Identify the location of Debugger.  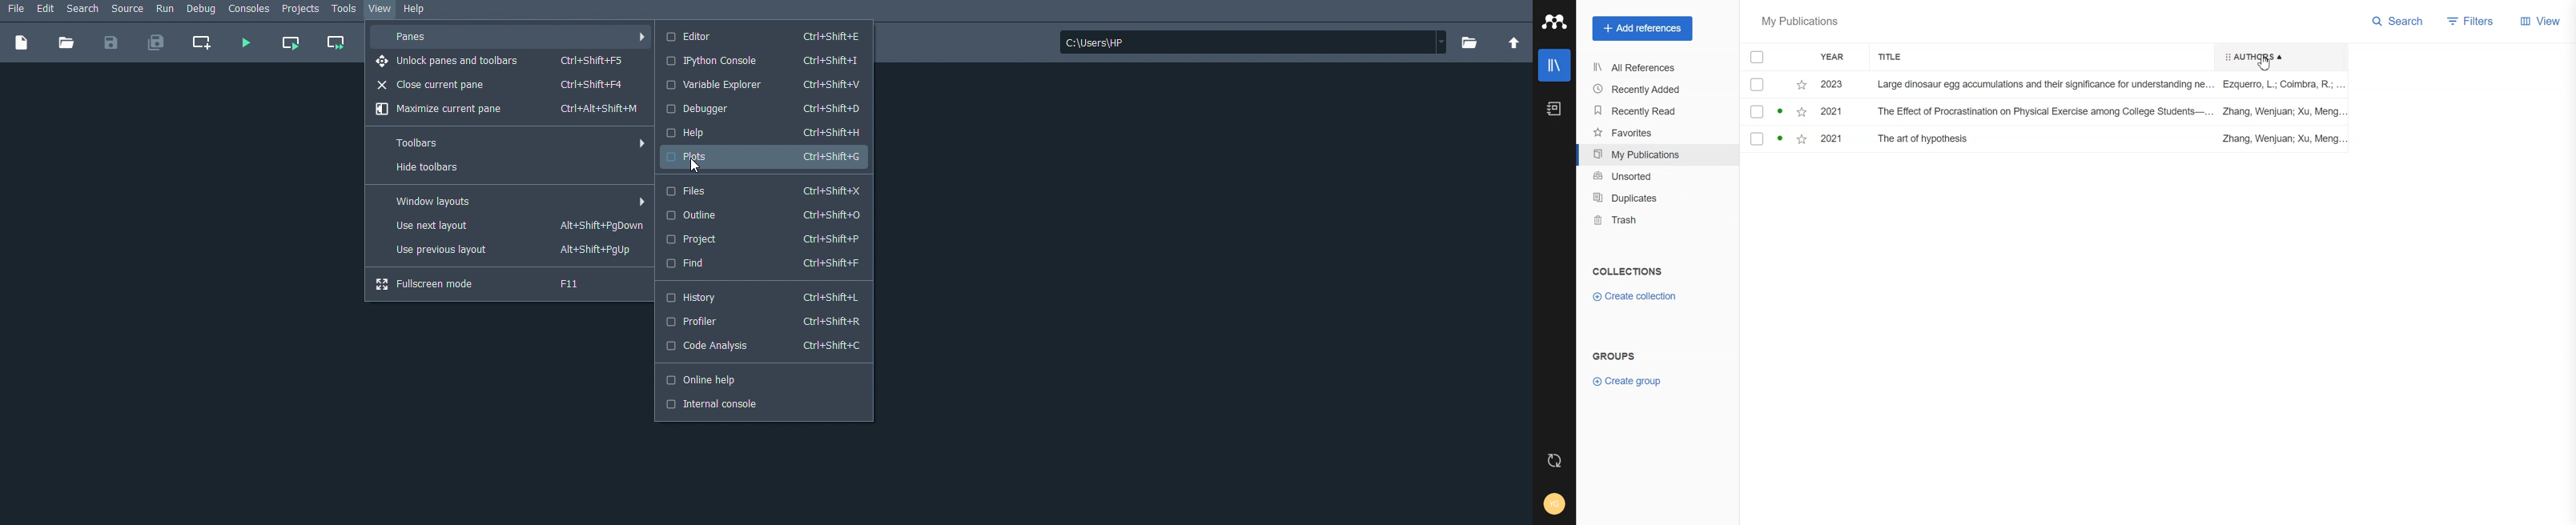
(763, 108).